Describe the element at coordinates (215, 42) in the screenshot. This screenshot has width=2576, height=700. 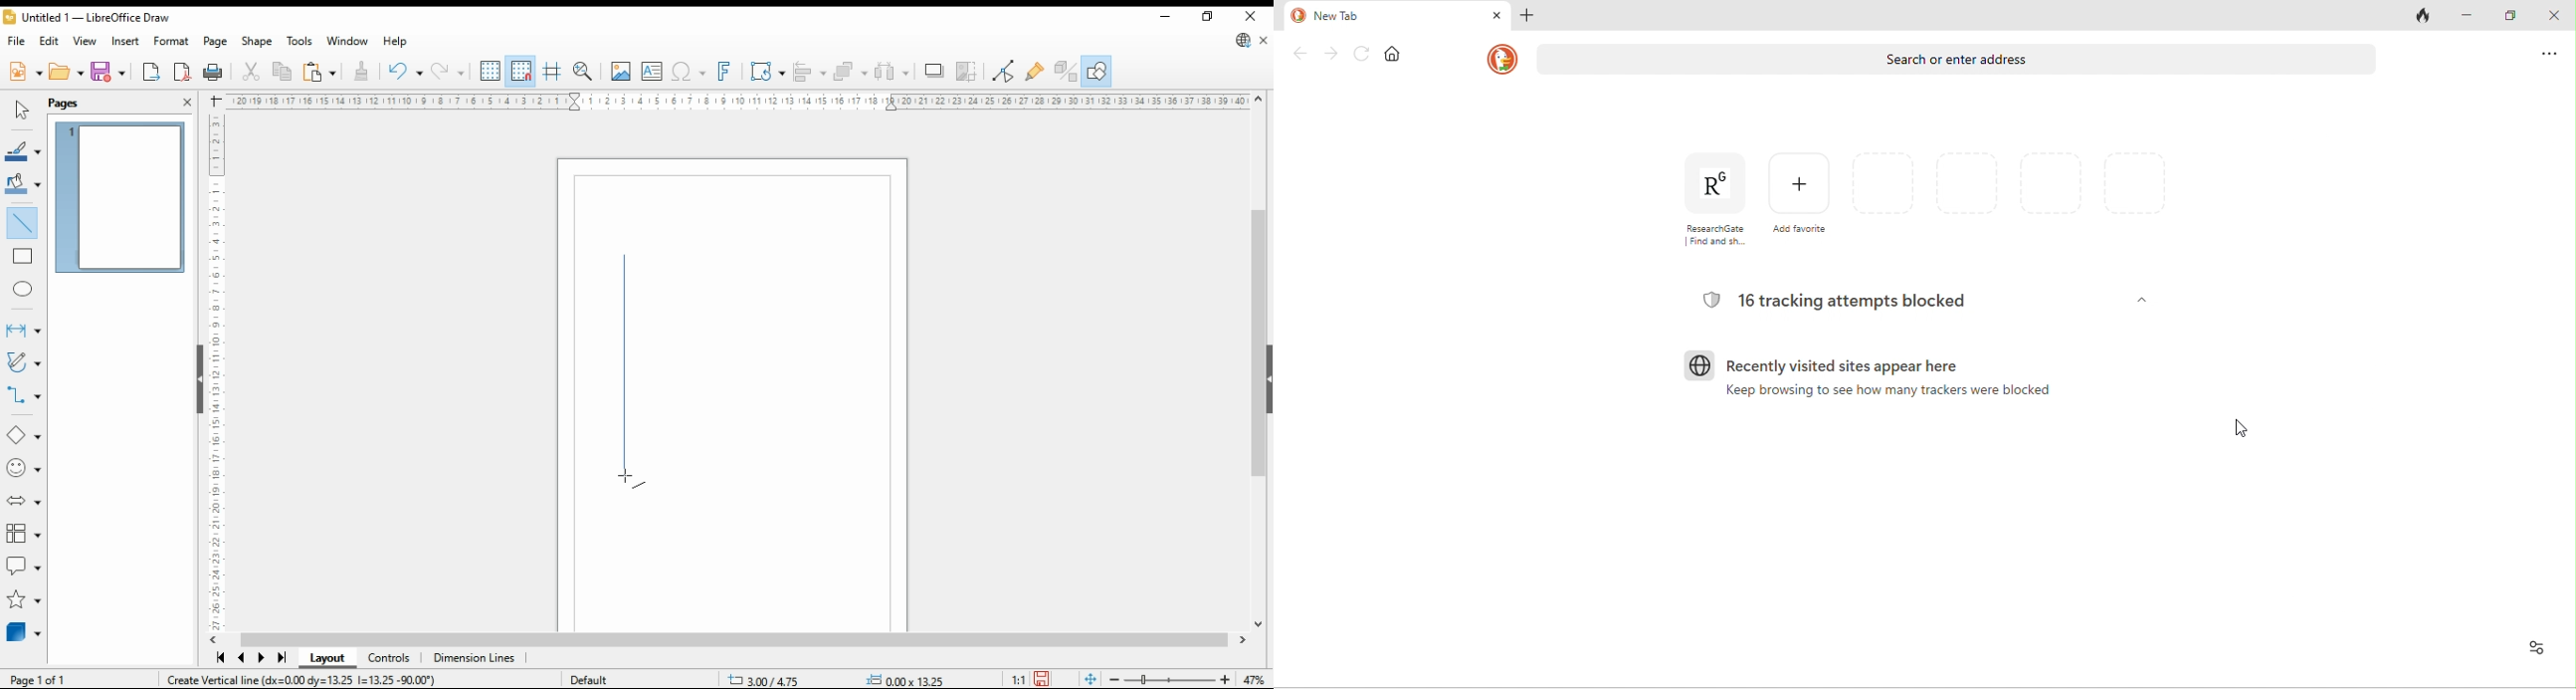
I see `page` at that location.